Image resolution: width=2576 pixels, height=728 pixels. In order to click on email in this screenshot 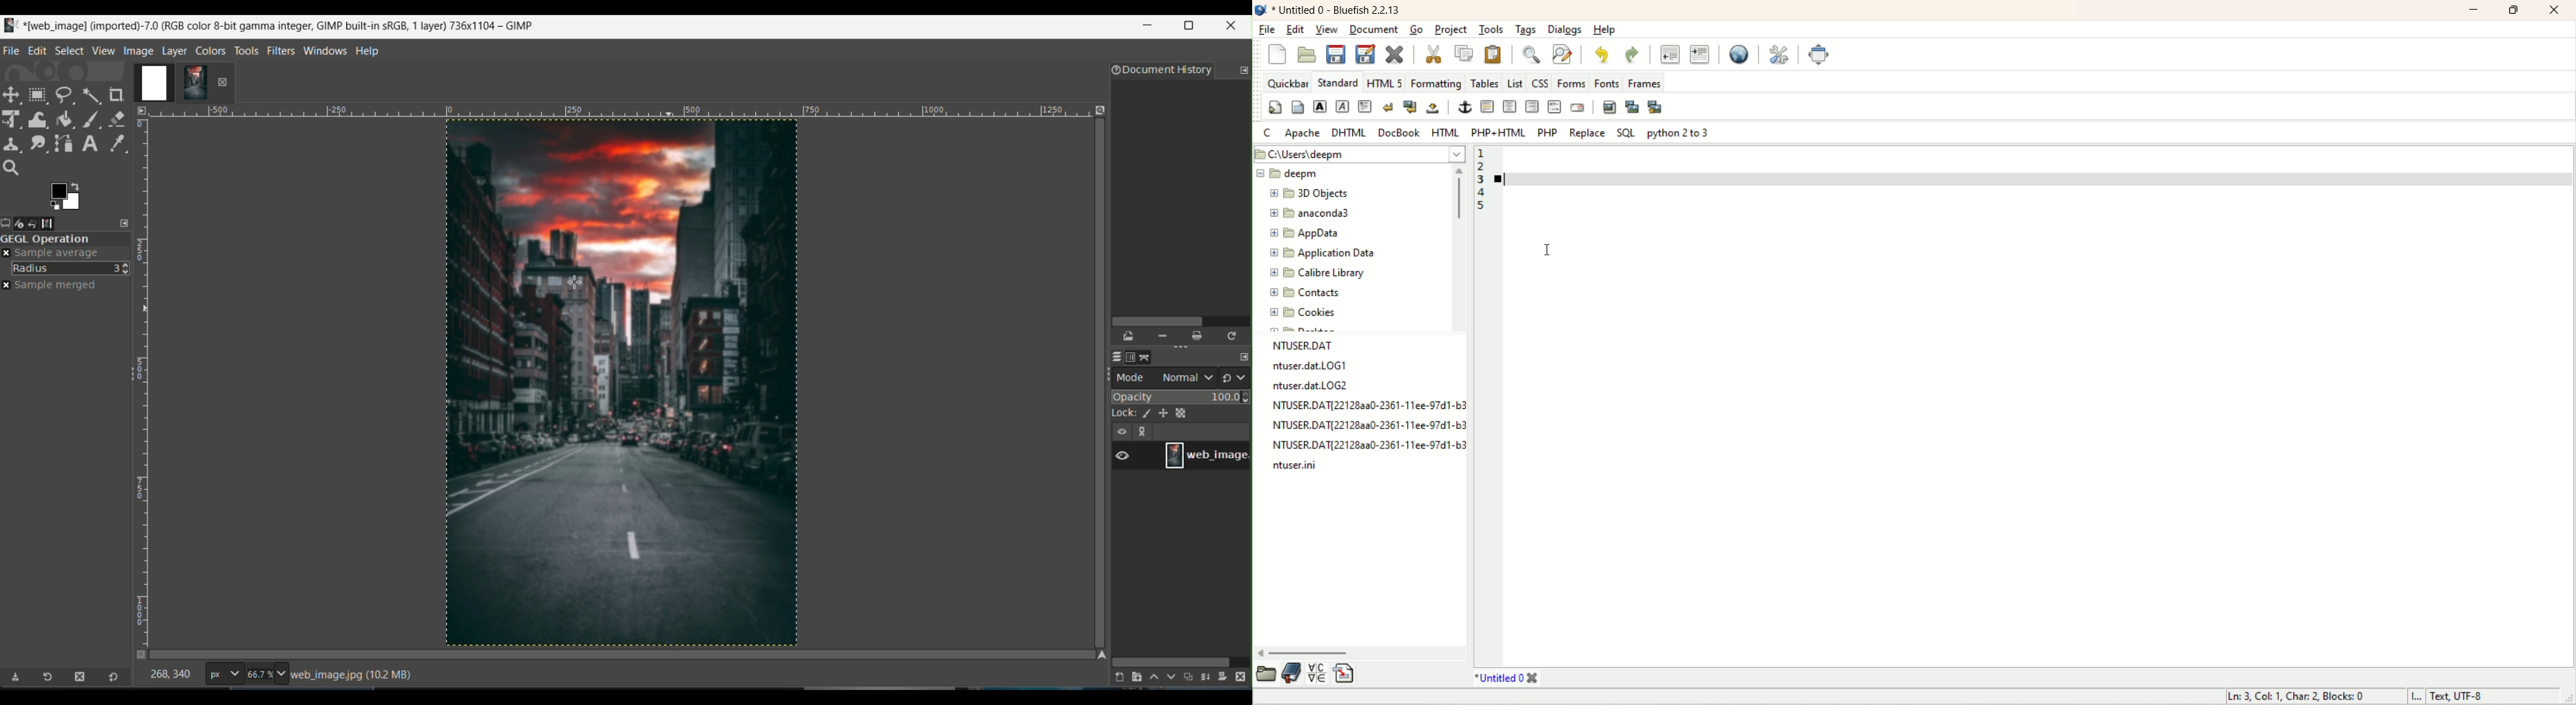, I will do `click(1576, 108)`.